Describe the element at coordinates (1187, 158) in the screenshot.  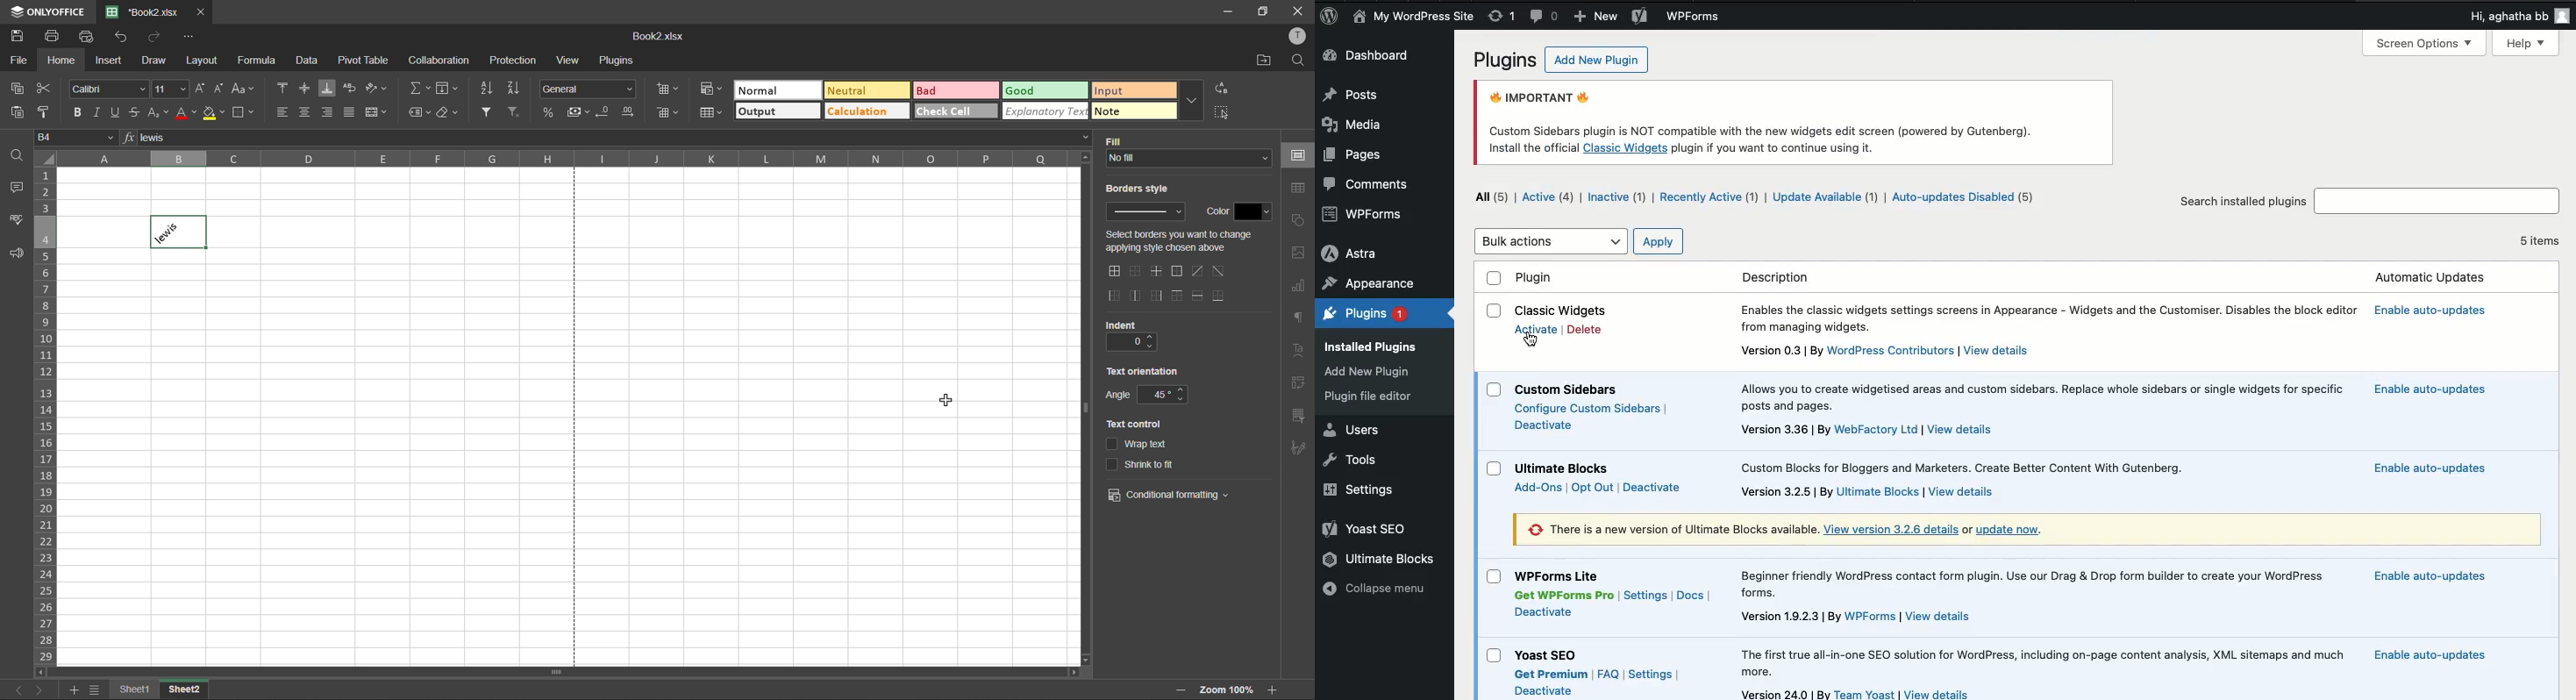
I see `input fill` at that location.